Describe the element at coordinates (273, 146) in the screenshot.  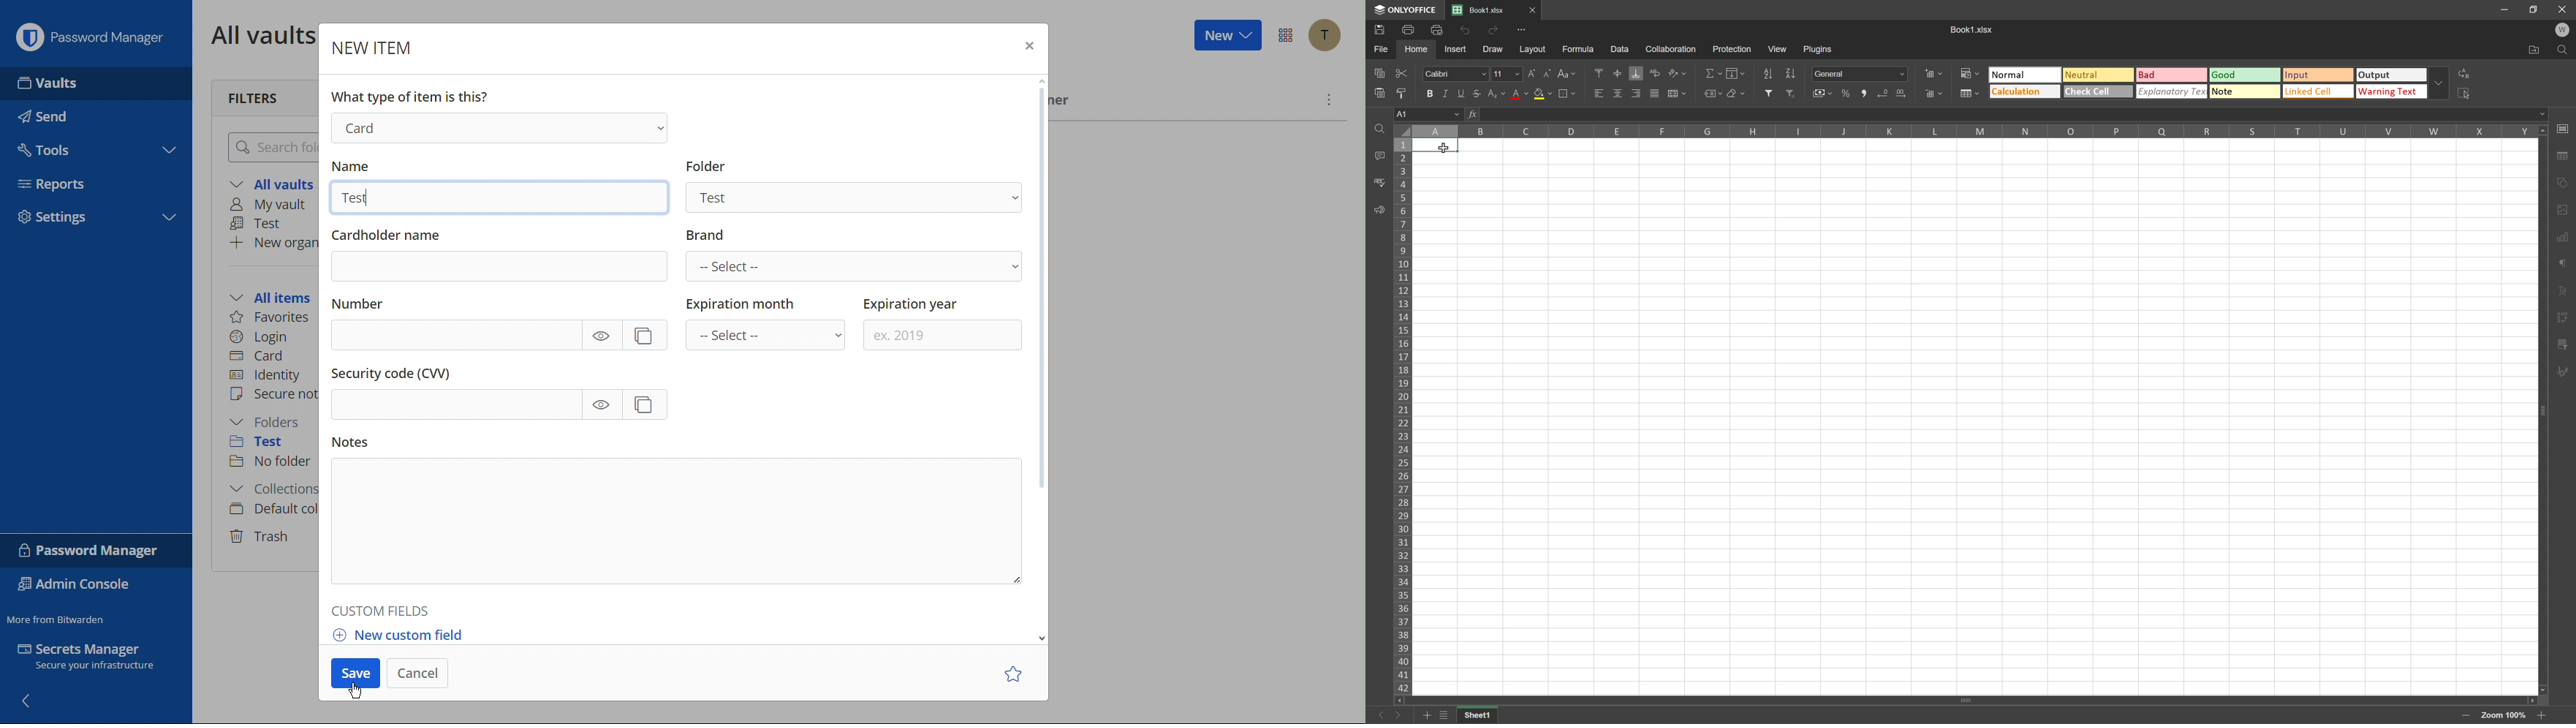
I see `Search folder` at that location.